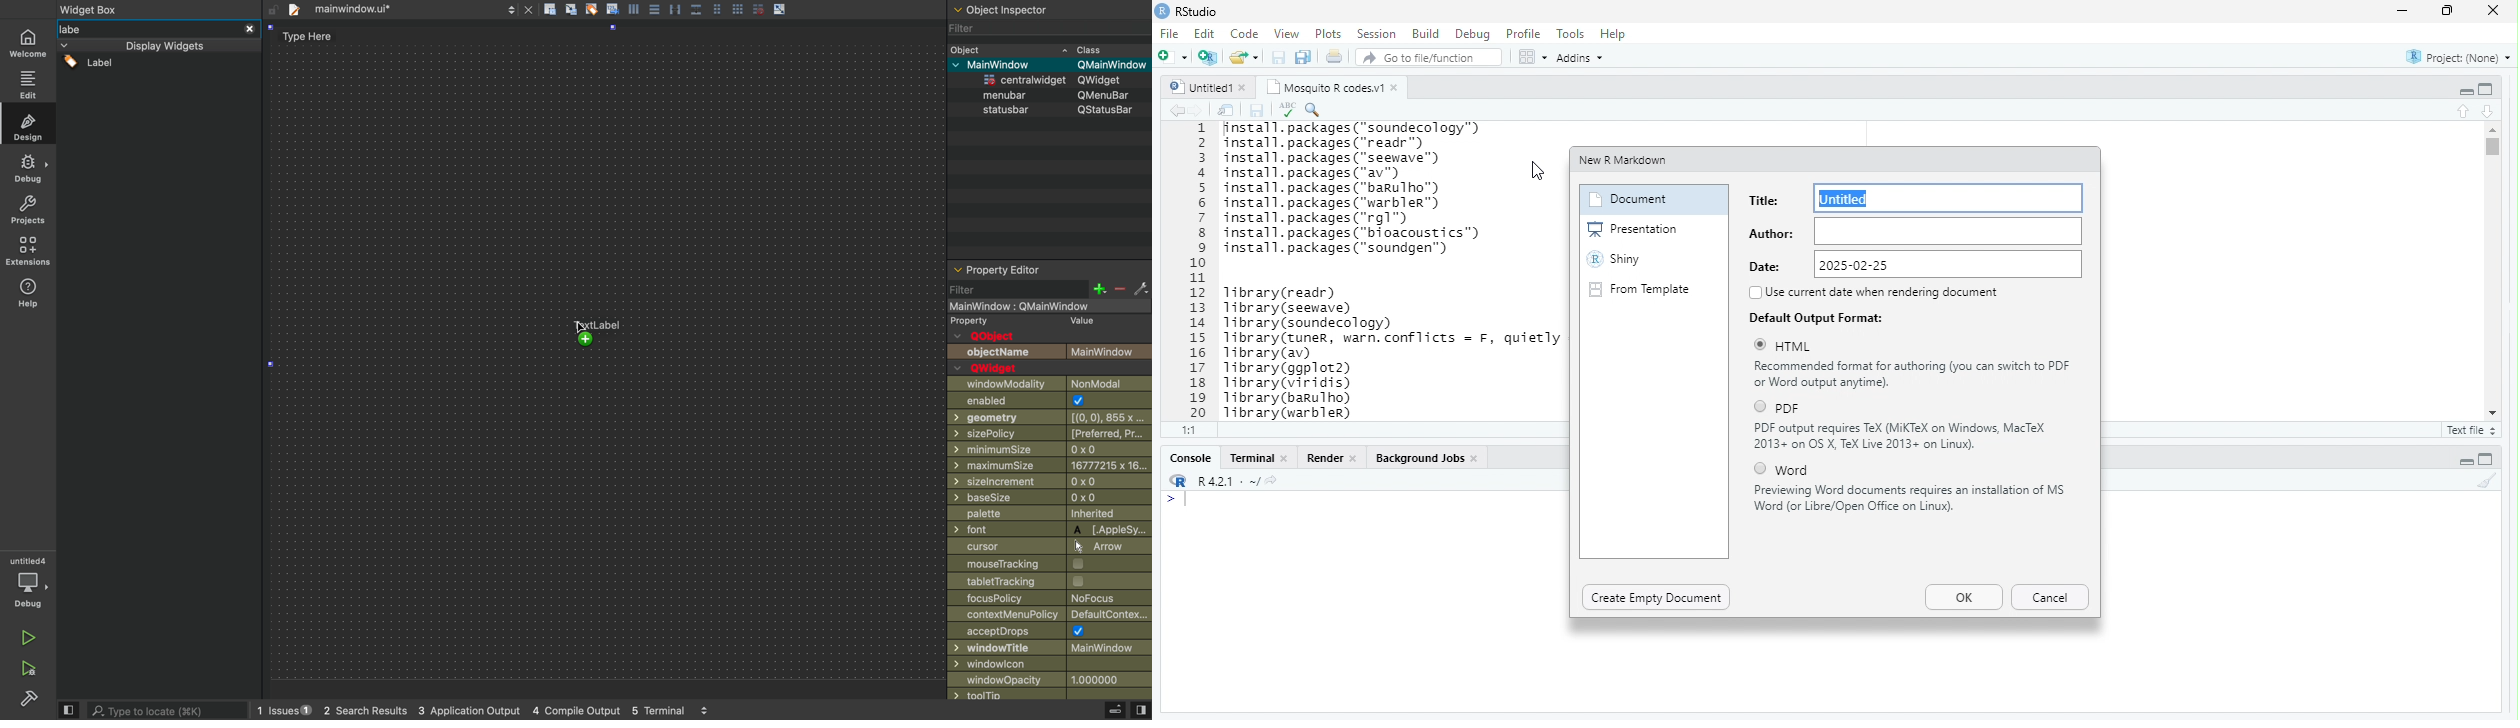 This screenshot has width=2520, height=728. What do you see at coordinates (1201, 87) in the screenshot?
I see `Untitied1` at bounding box center [1201, 87].